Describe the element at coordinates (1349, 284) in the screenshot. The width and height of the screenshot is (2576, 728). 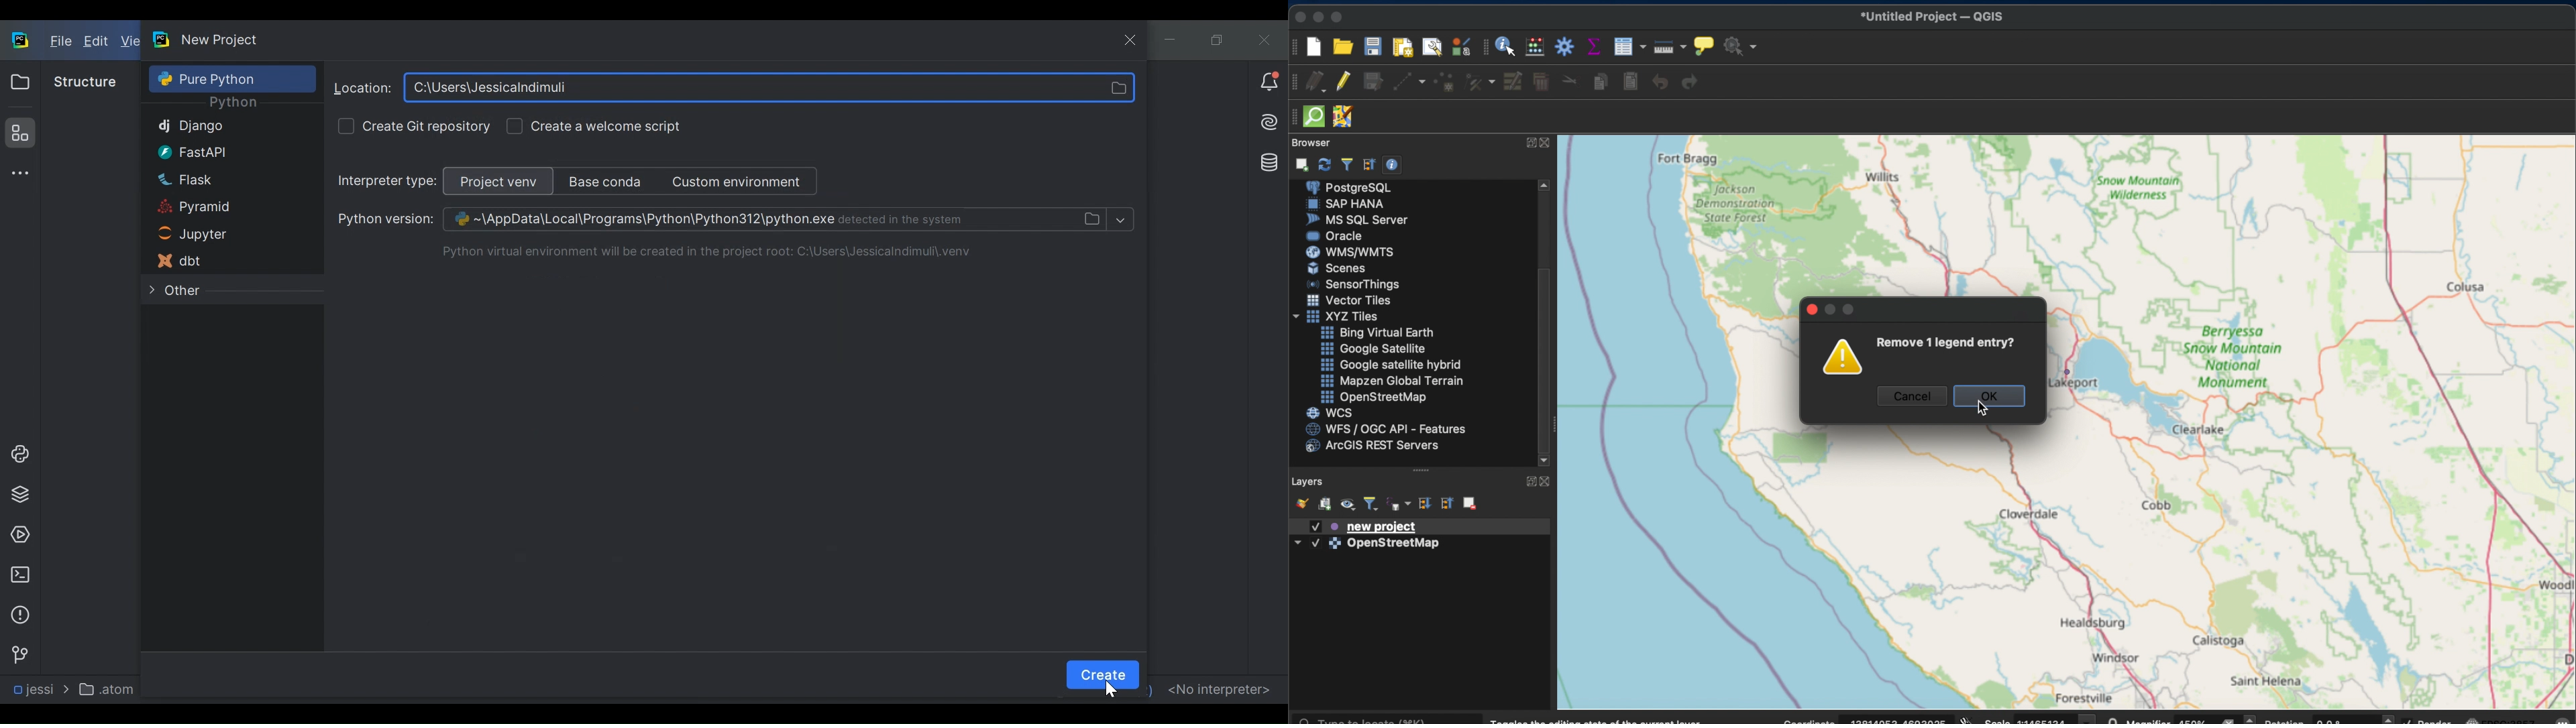
I see `sensor. things` at that location.